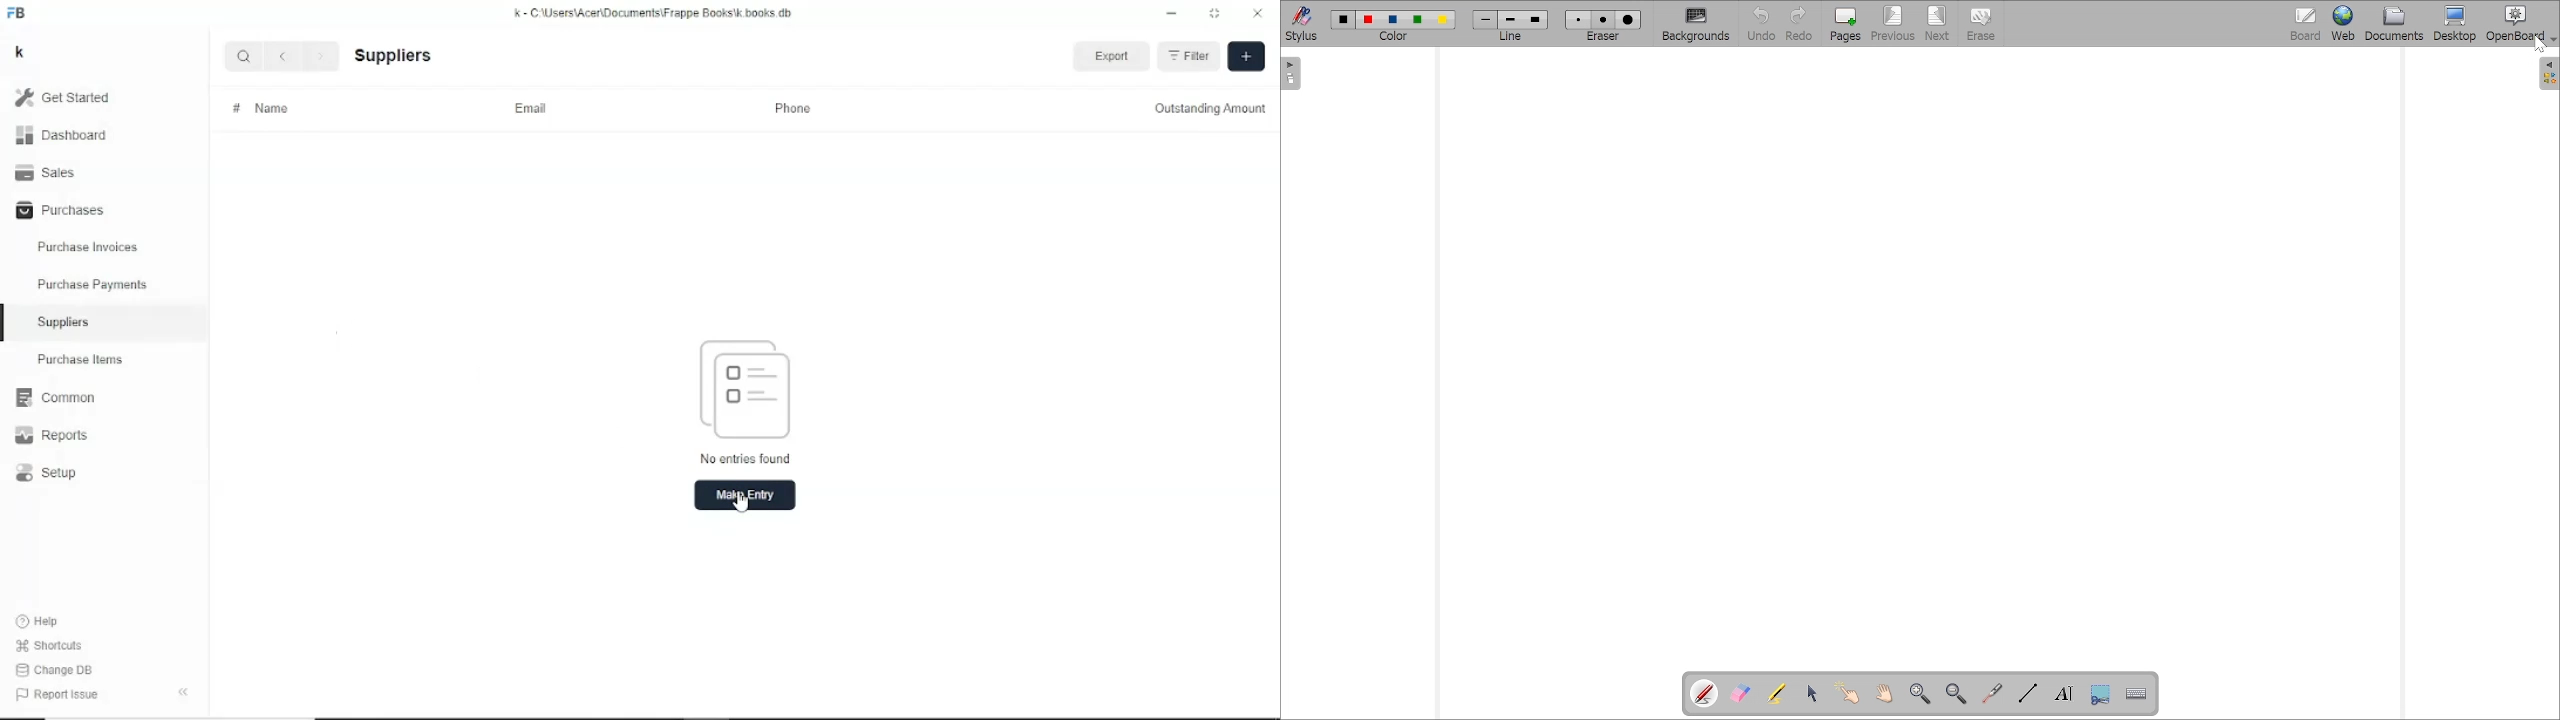 Image resolution: width=2576 pixels, height=728 pixels. Describe the element at coordinates (740, 500) in the screenshot. I see `Cursor` at that location.